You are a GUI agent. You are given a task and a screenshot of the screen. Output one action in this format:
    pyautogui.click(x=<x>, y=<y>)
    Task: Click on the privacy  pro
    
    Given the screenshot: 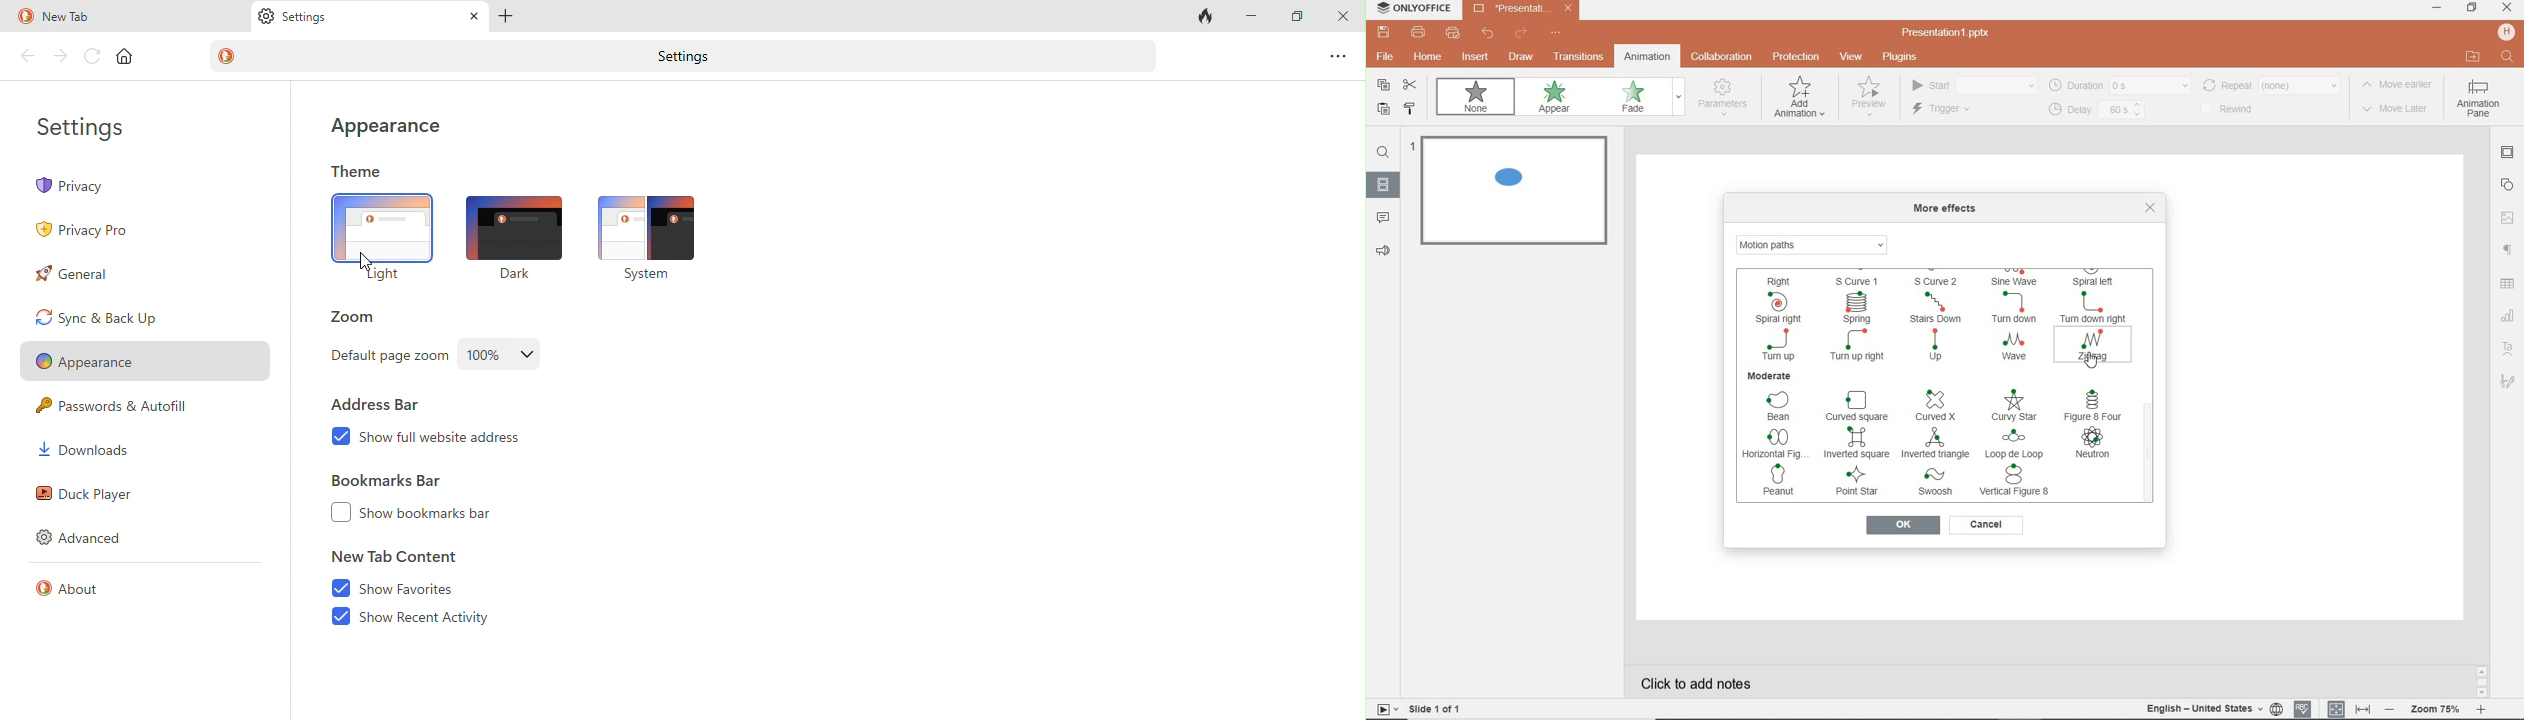 What is the action you would take?
    pyautogui.click(x=91, y=231)
    